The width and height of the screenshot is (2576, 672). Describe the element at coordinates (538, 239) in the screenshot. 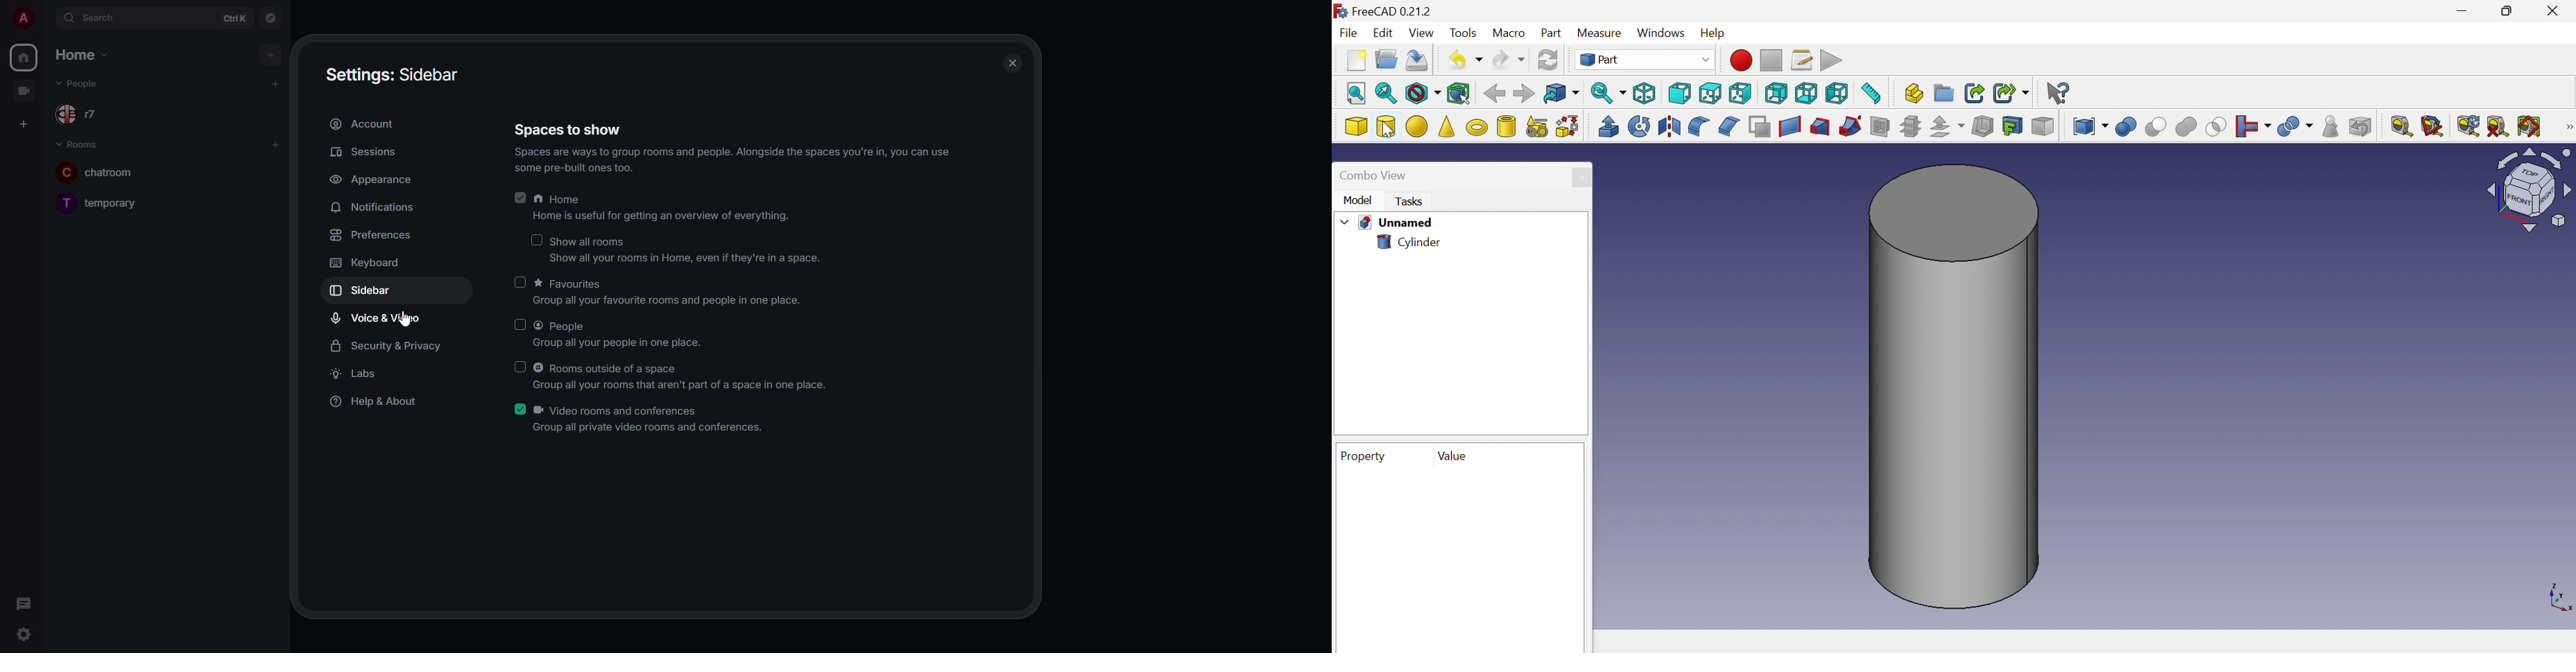

I see `click to enable` at that location.